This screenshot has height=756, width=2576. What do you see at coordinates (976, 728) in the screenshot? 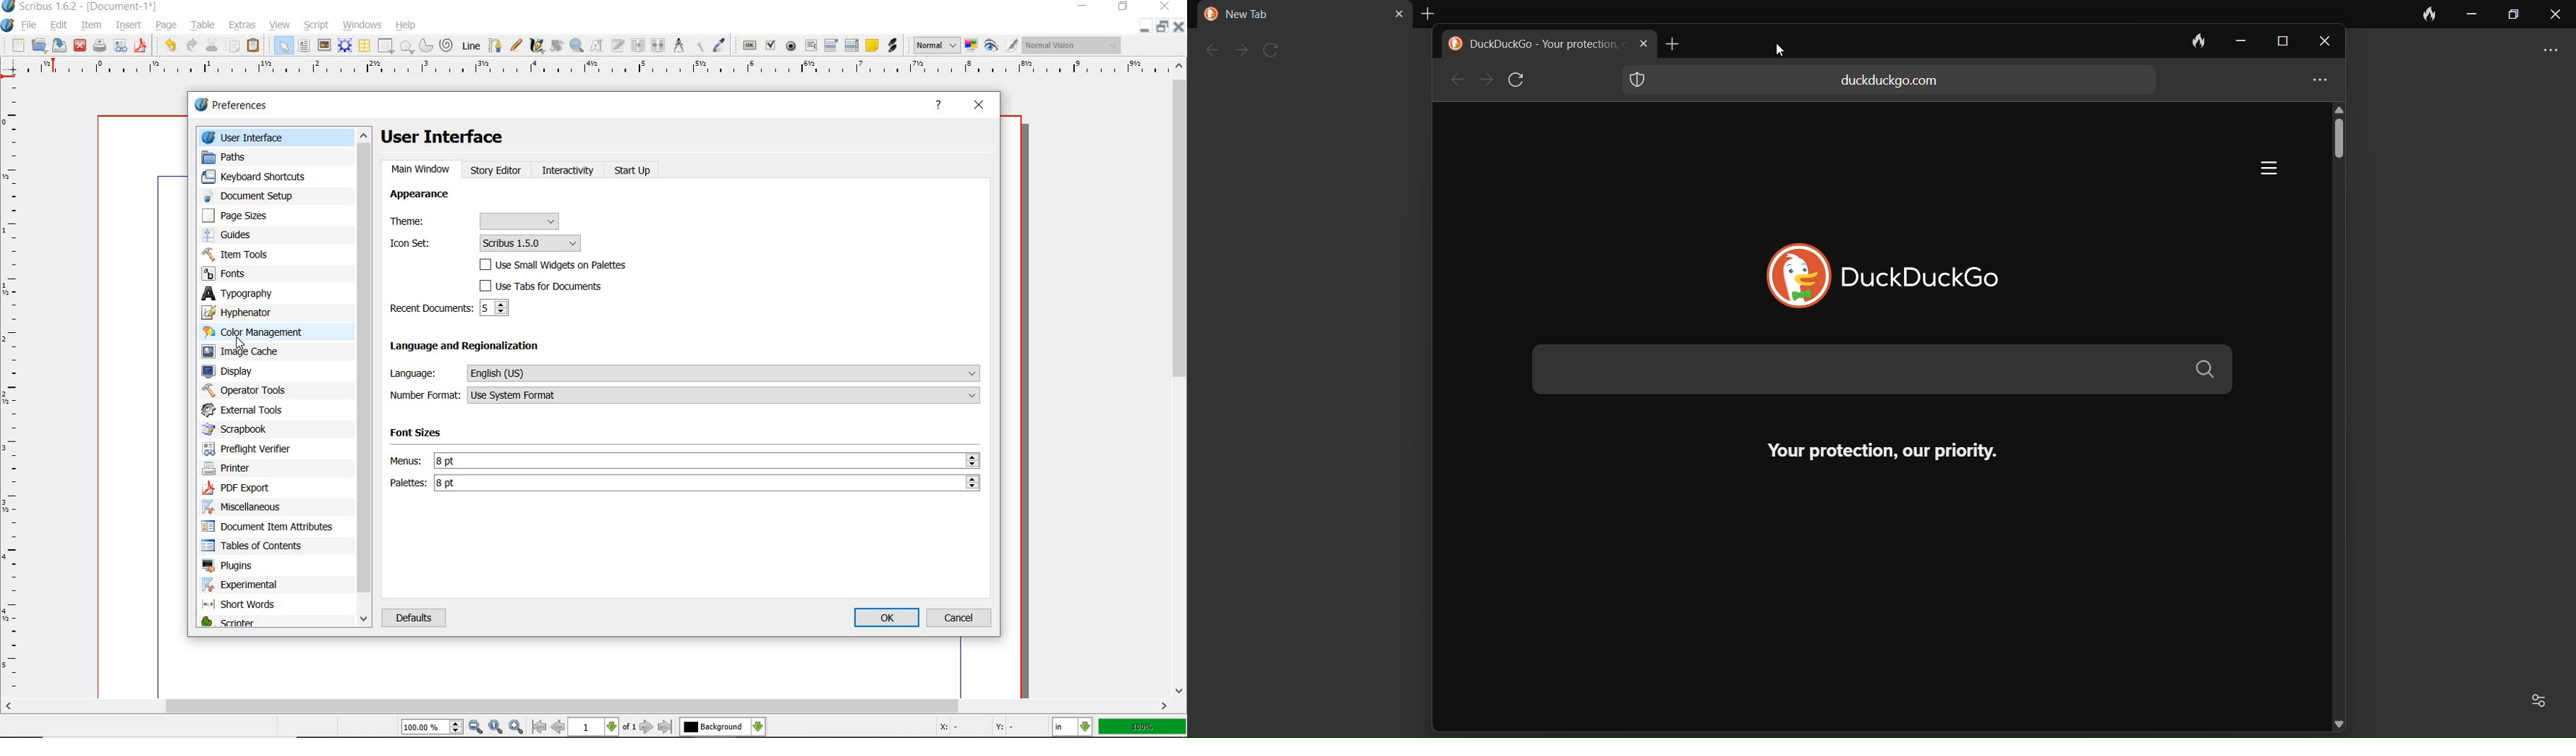
I see `coordinates` at bounding box center [976, 728].